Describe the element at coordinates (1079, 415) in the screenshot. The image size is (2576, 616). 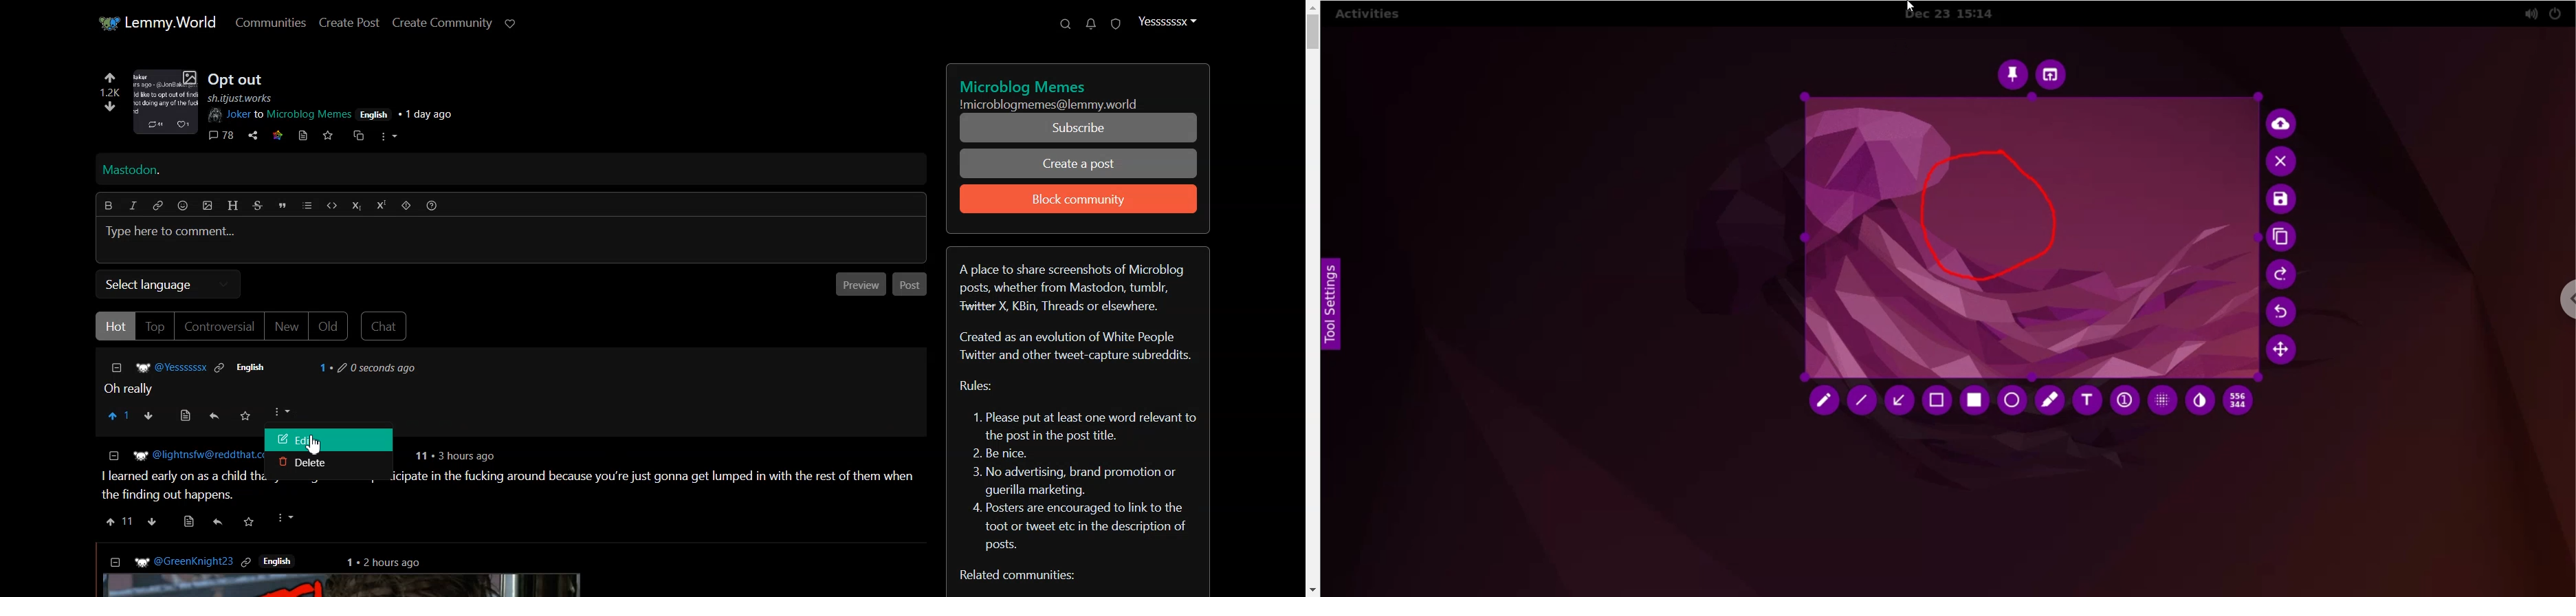
I see `Text` at that location.